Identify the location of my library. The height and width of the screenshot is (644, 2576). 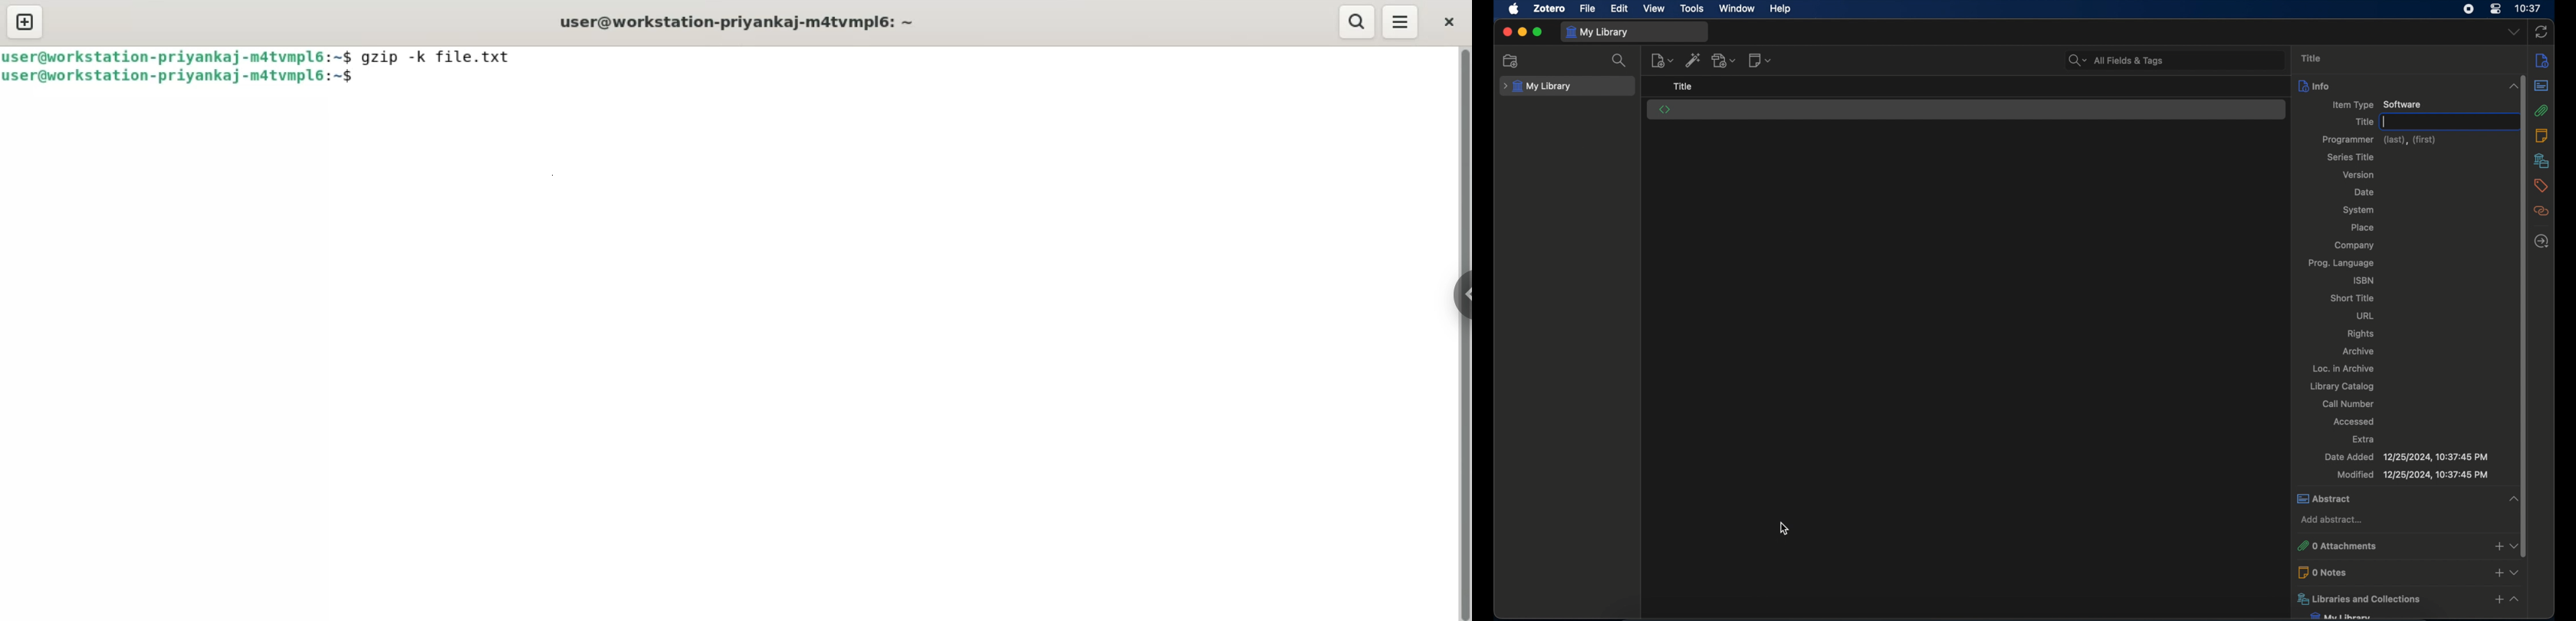
(1597, 32).